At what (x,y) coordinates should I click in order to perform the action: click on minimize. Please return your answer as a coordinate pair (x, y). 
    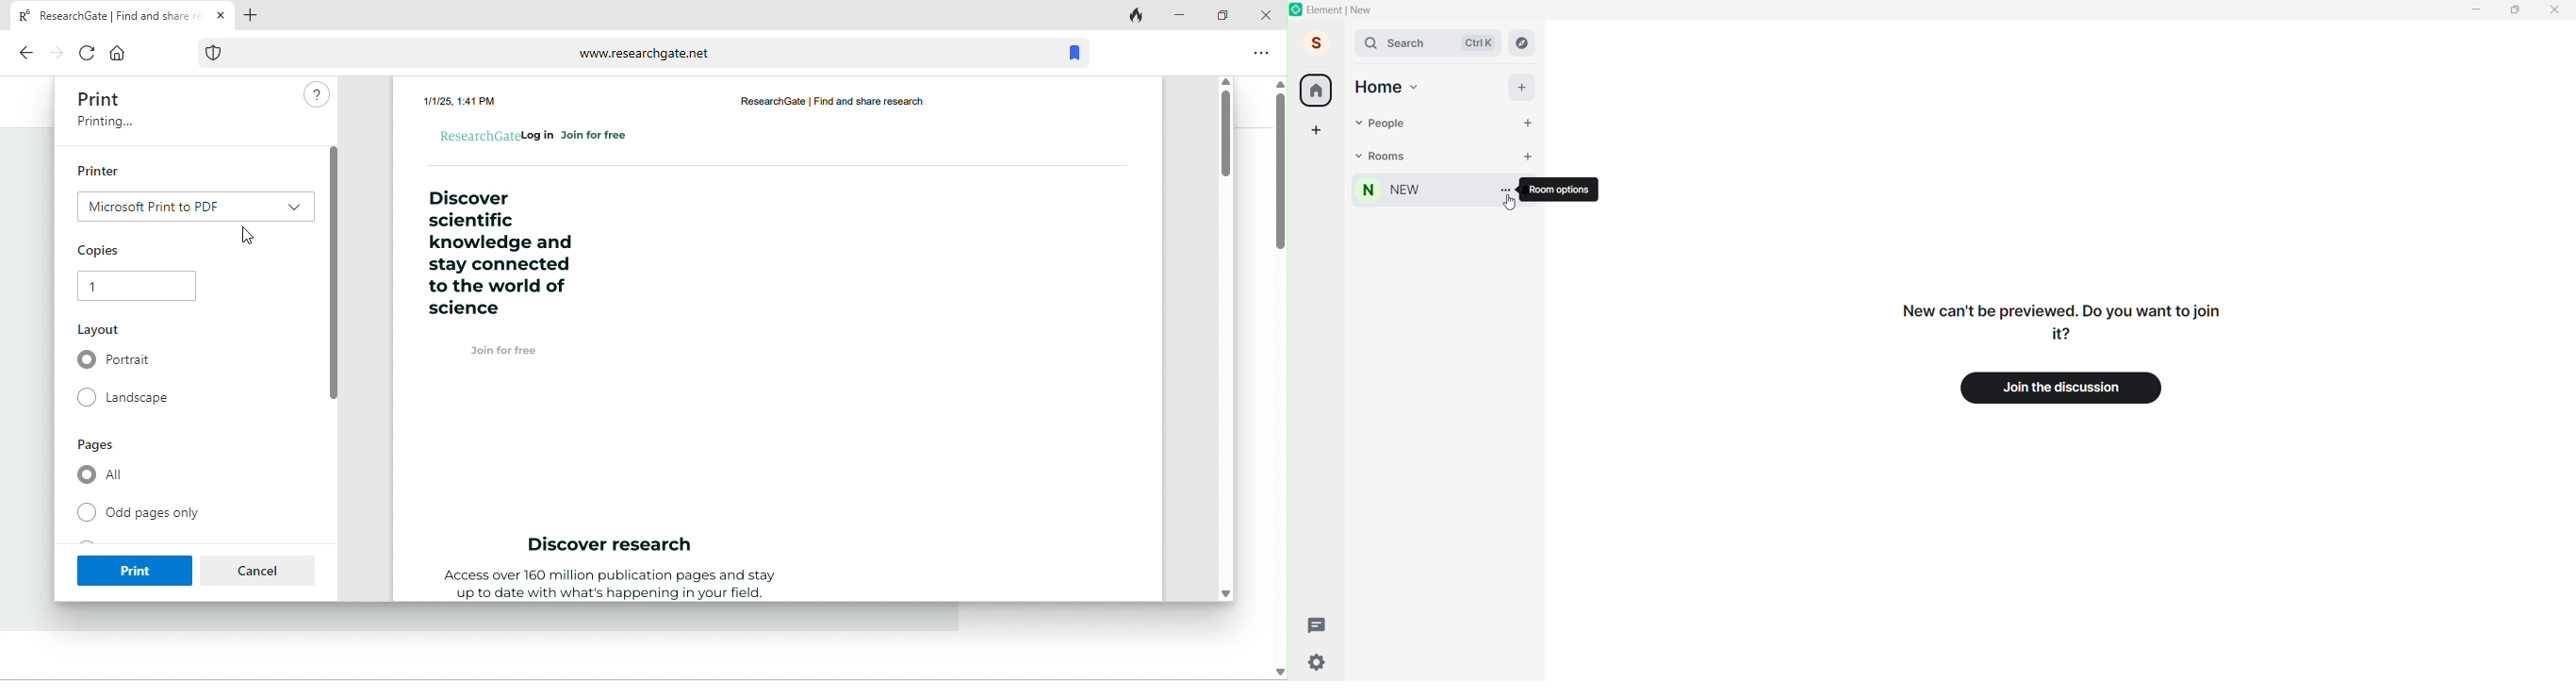
    Looking at the image, I should click on (1178, 14).